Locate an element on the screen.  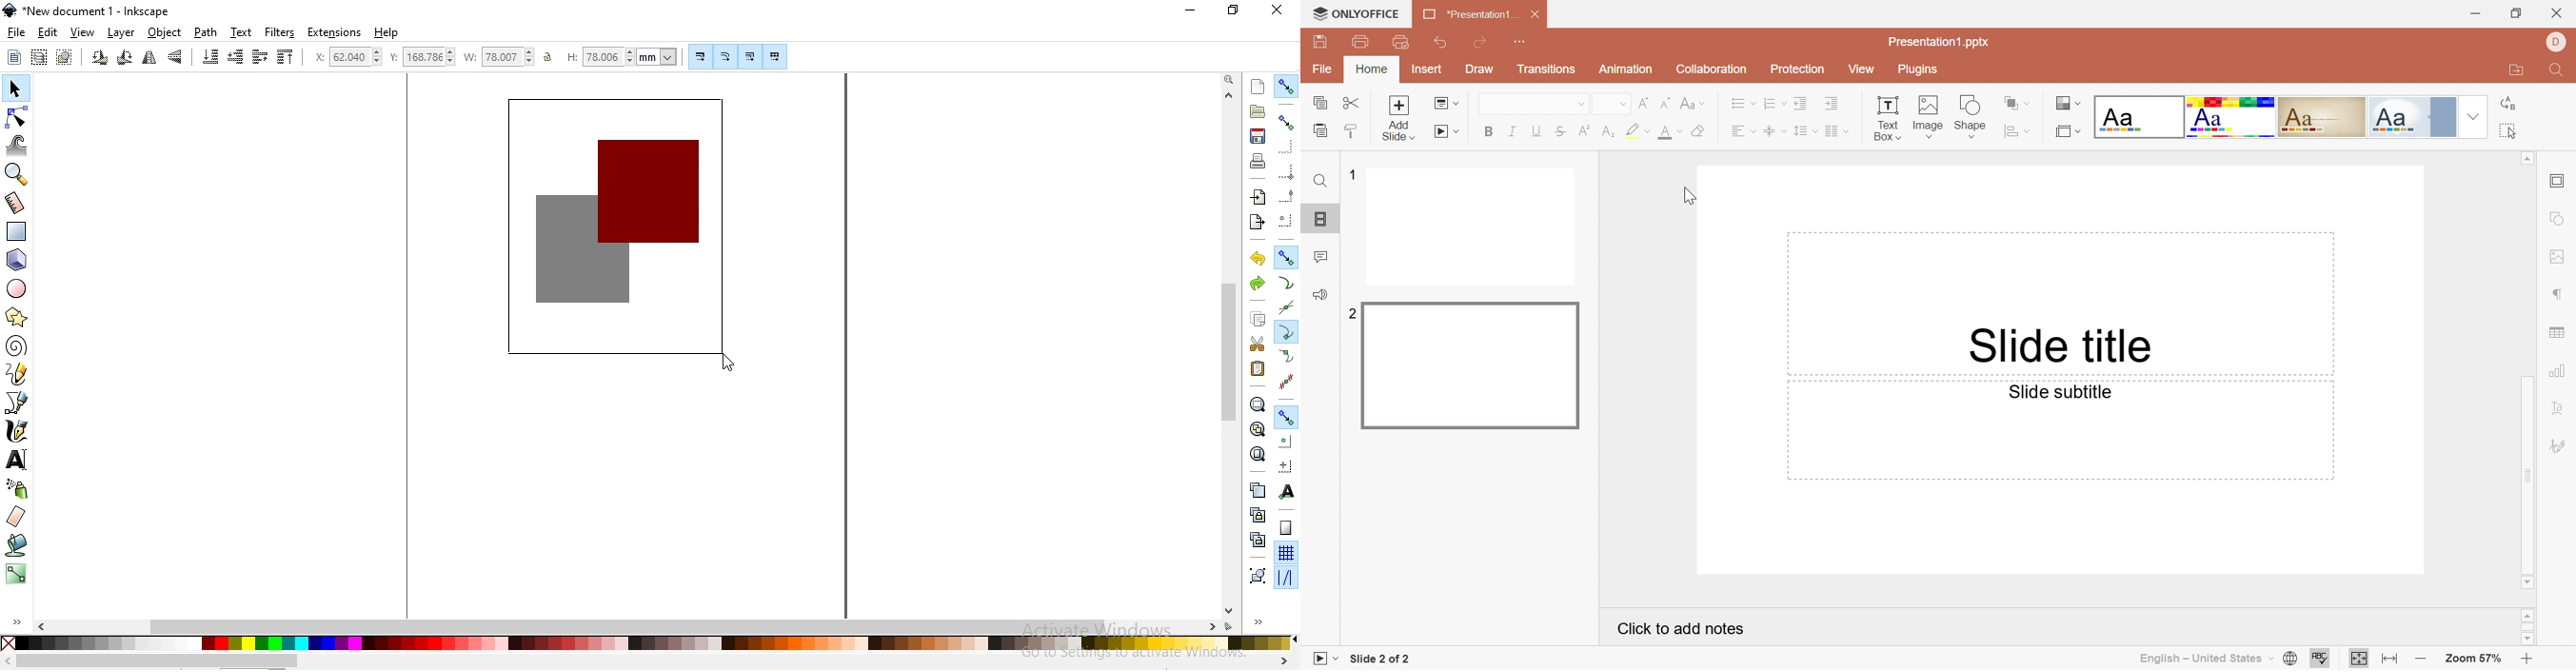
Zoom out is located at coordinates (2422, 656).